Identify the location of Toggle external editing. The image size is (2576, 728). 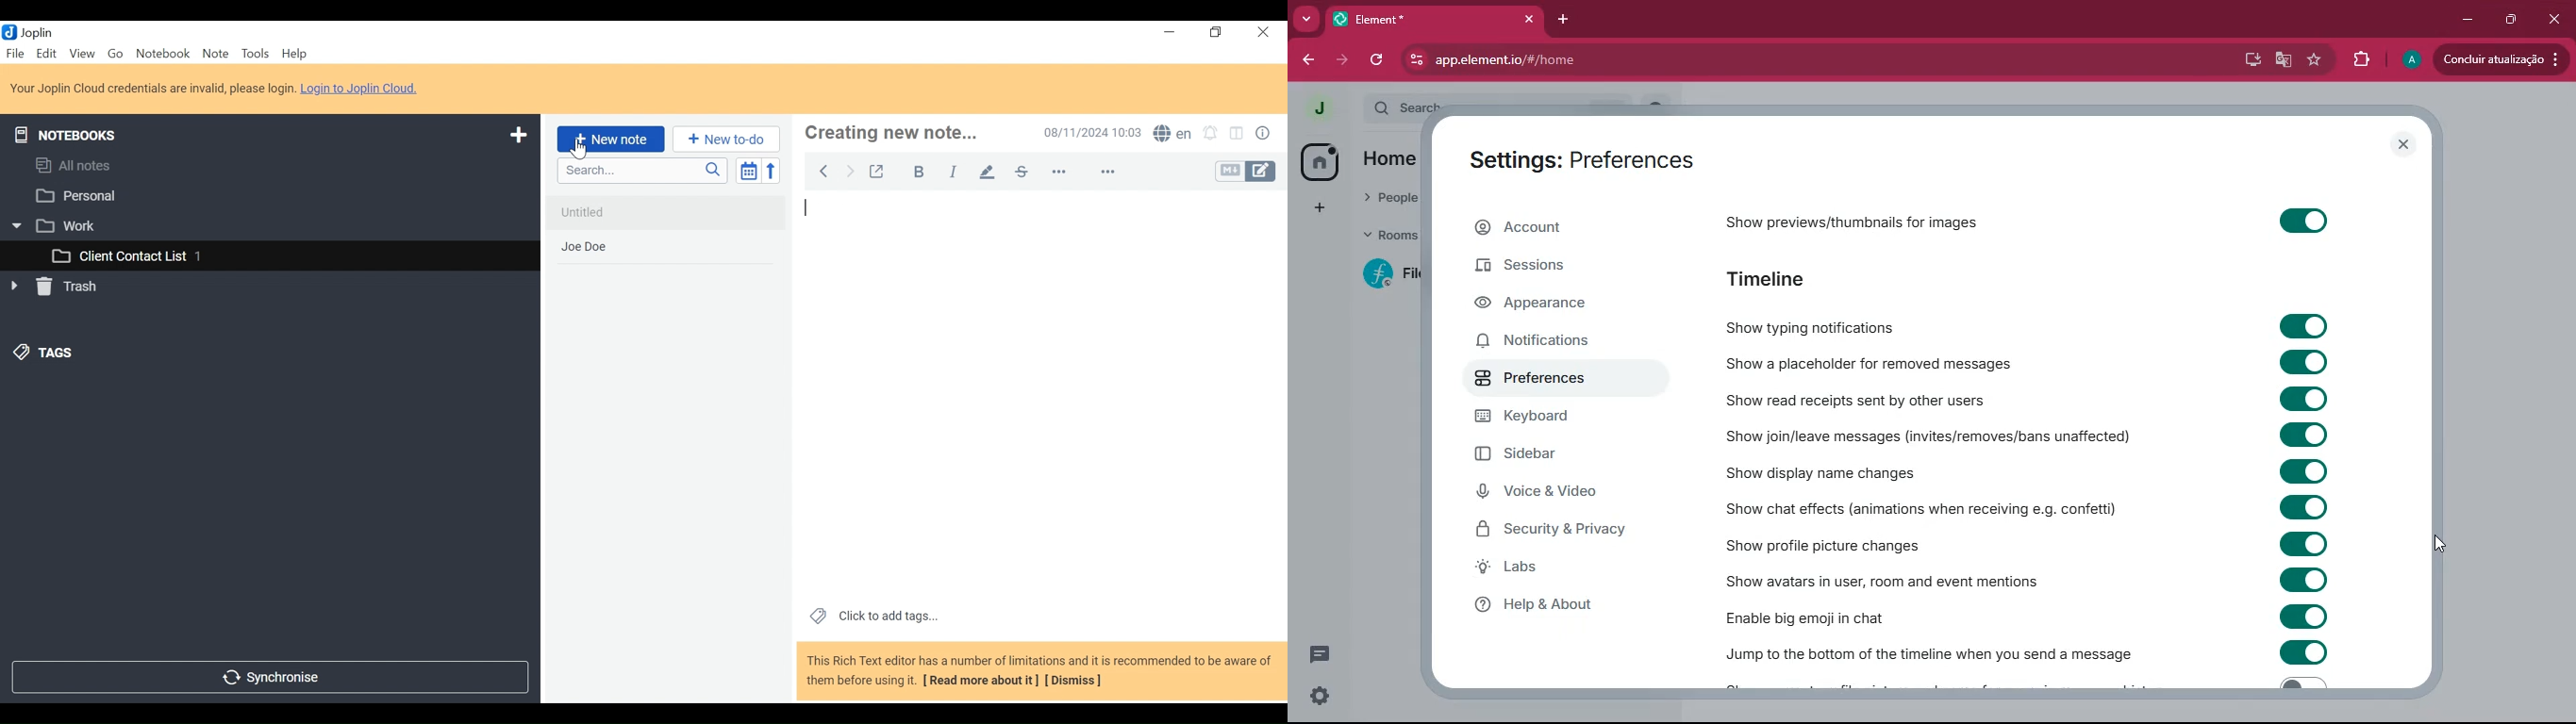
(879, 172).